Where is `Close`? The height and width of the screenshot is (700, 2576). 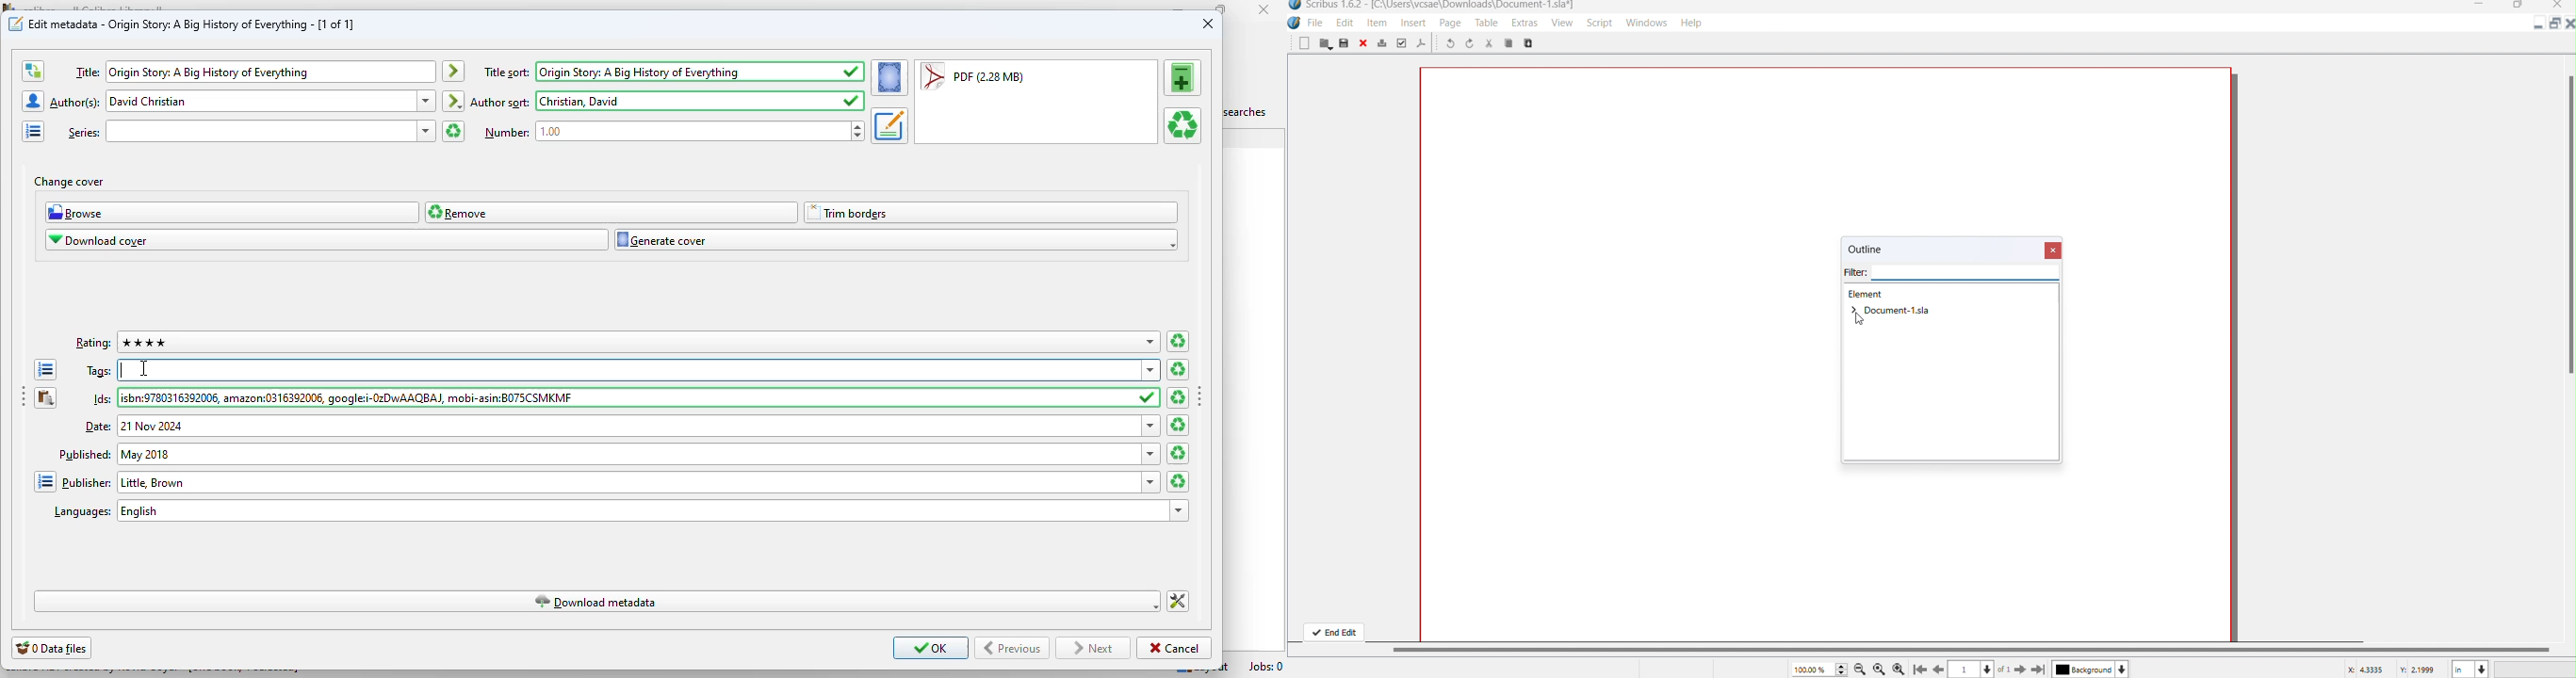
Close is located at coordinates (2568, 24).